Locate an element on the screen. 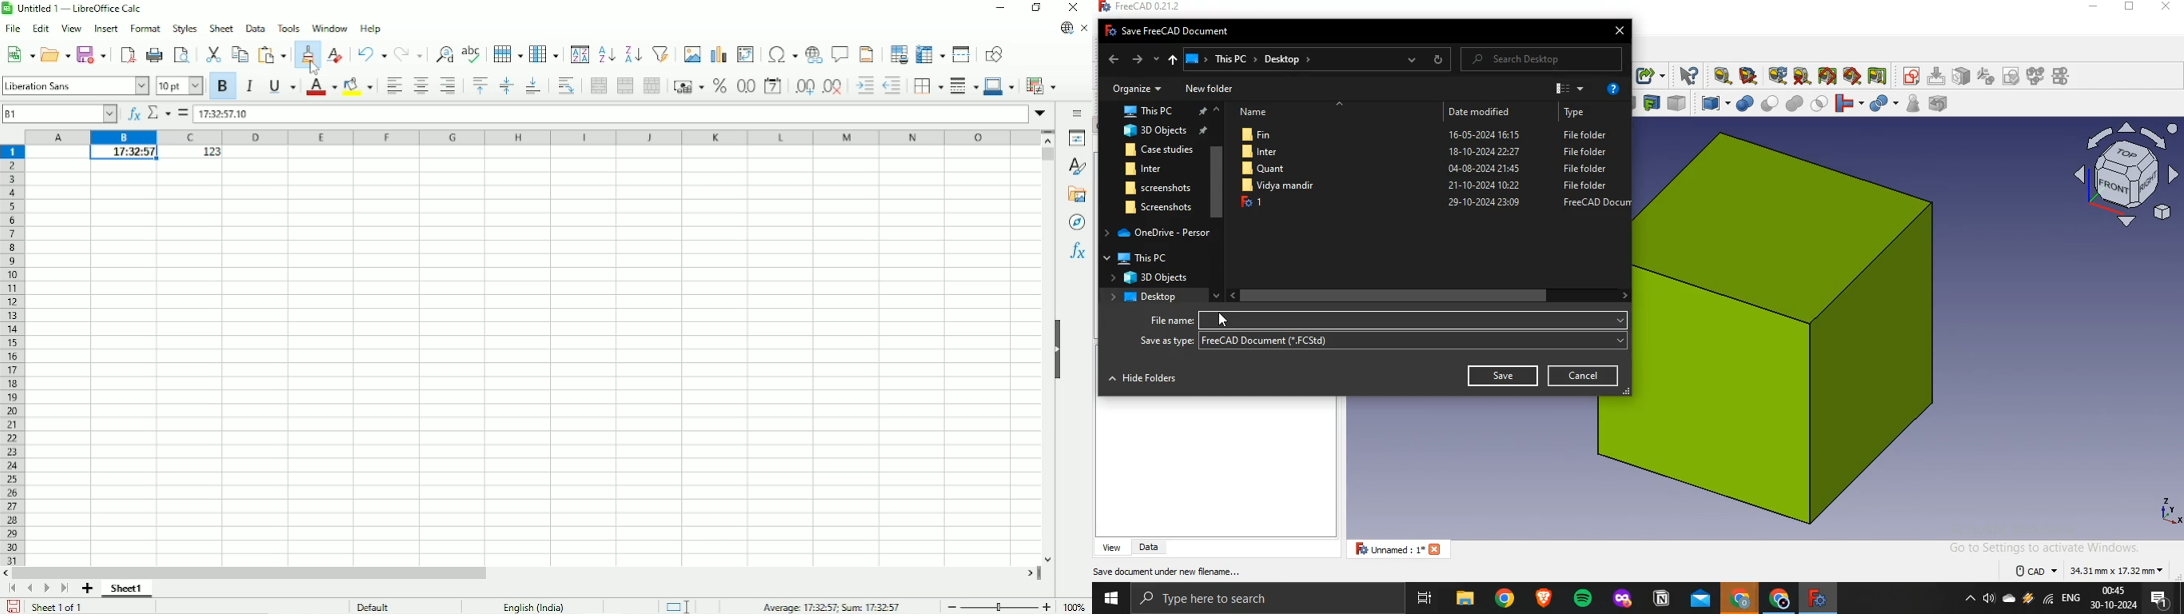 The image size is (2184, 616). notifications is located at coordinates (2160, 599).